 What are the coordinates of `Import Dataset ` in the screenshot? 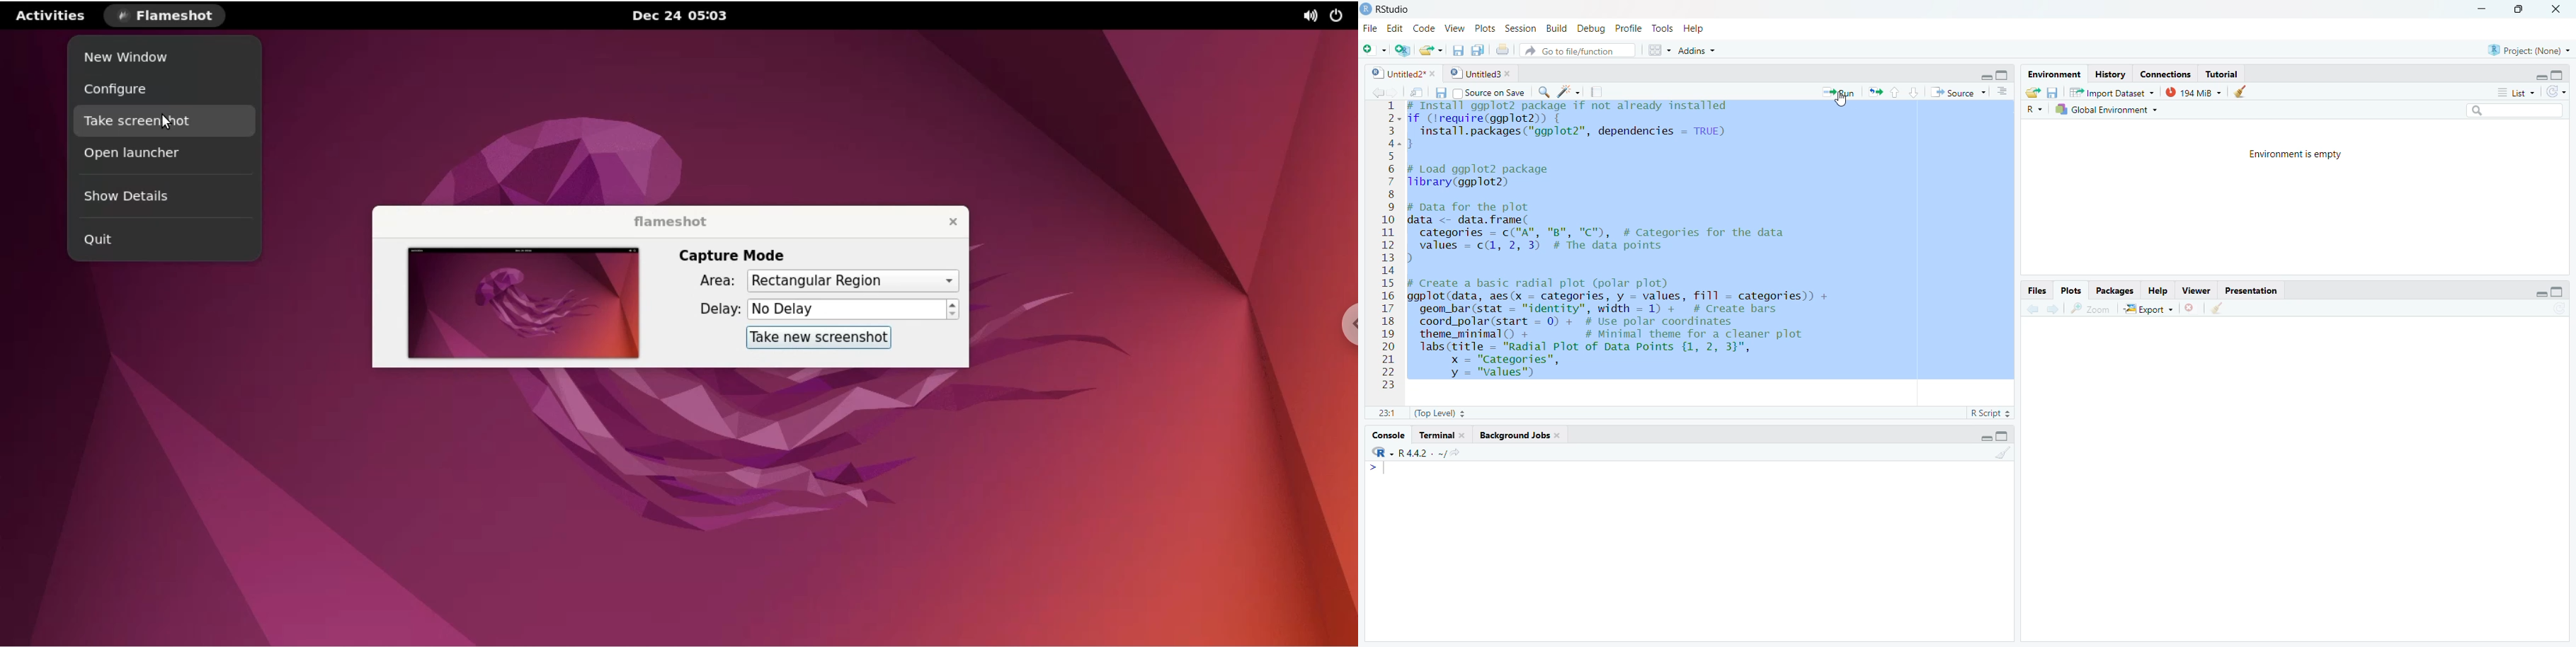 It's located at (2115, 91).